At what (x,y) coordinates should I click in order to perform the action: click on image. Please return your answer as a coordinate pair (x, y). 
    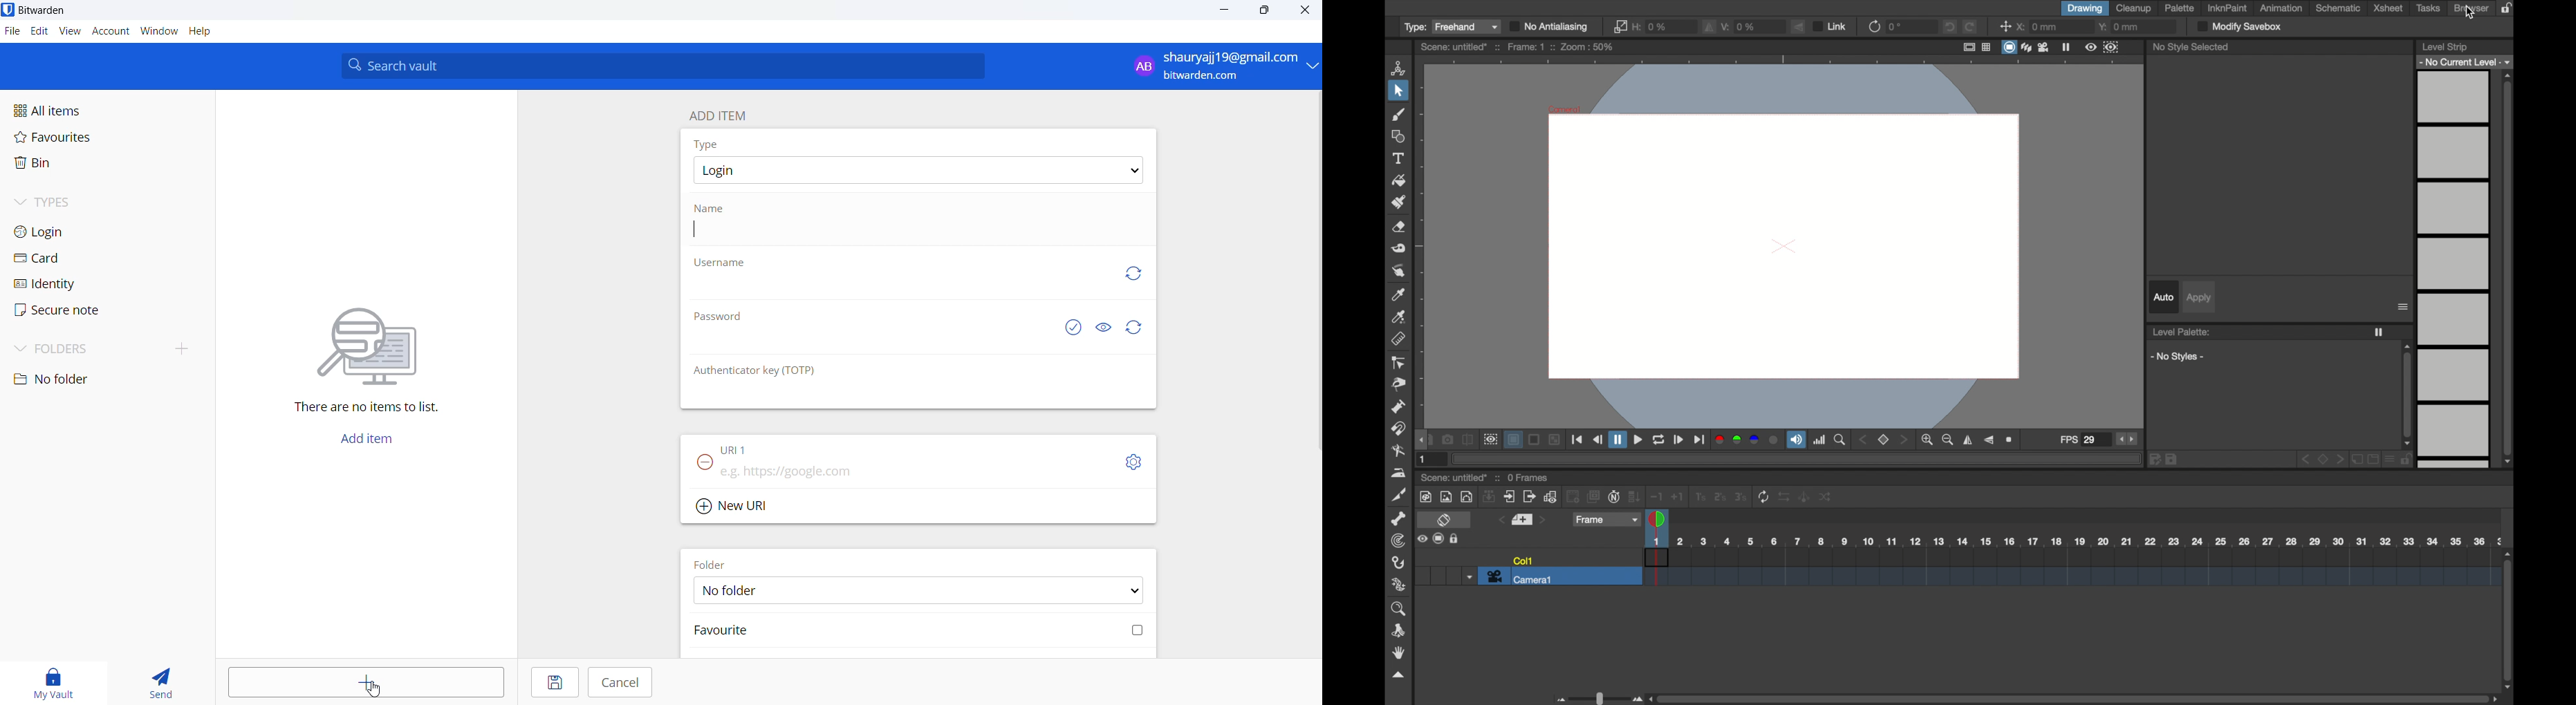
    Looking at the image, I should click on (1446, 497).